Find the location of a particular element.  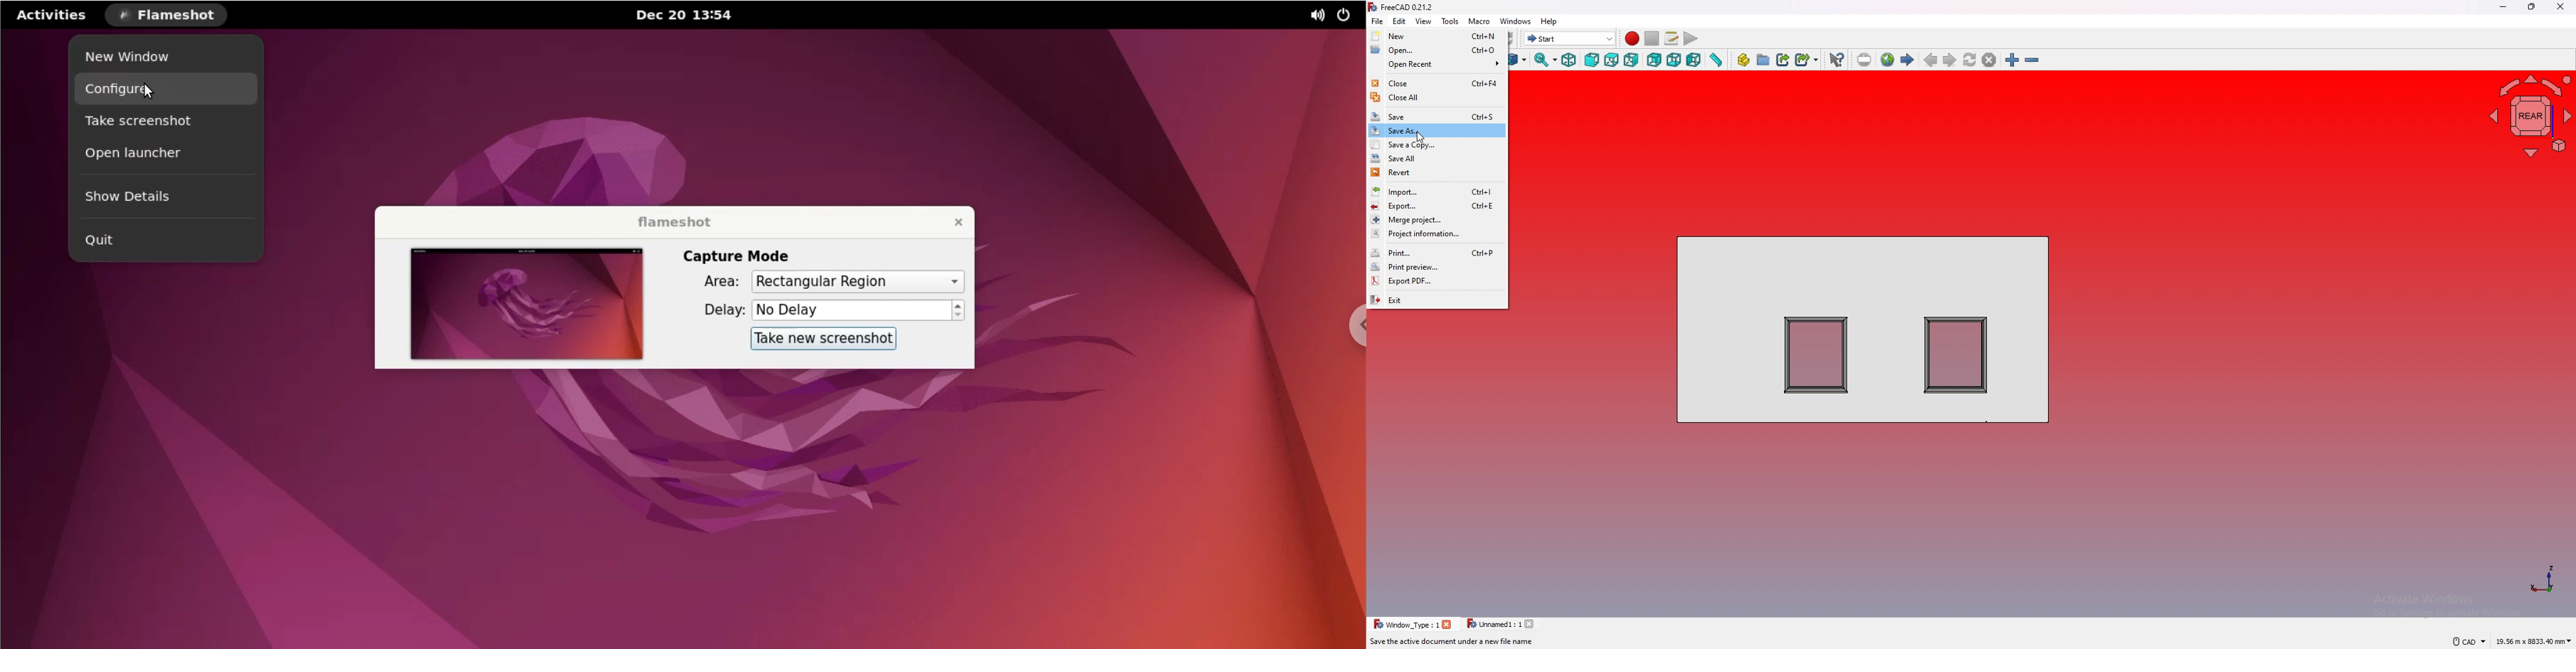

zoom in is located at coordinates (2012, 60).